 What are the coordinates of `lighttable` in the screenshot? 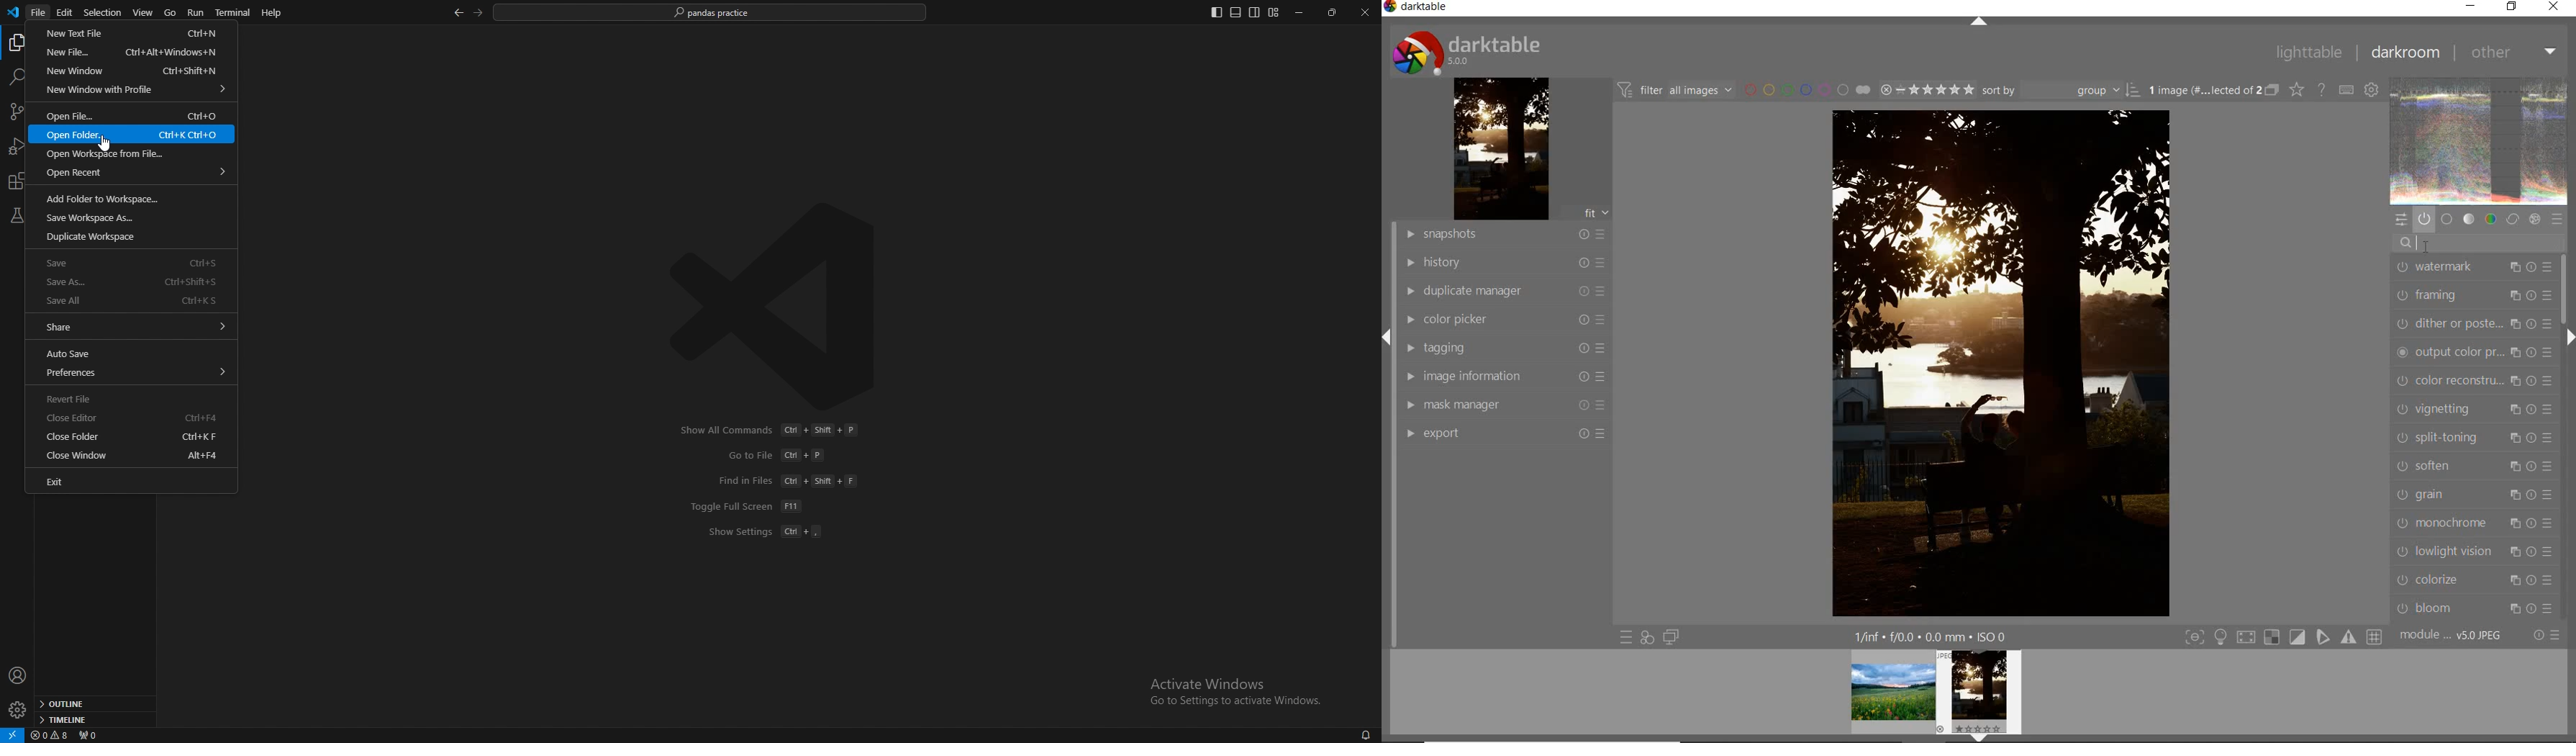 It's located at (2307, 53).